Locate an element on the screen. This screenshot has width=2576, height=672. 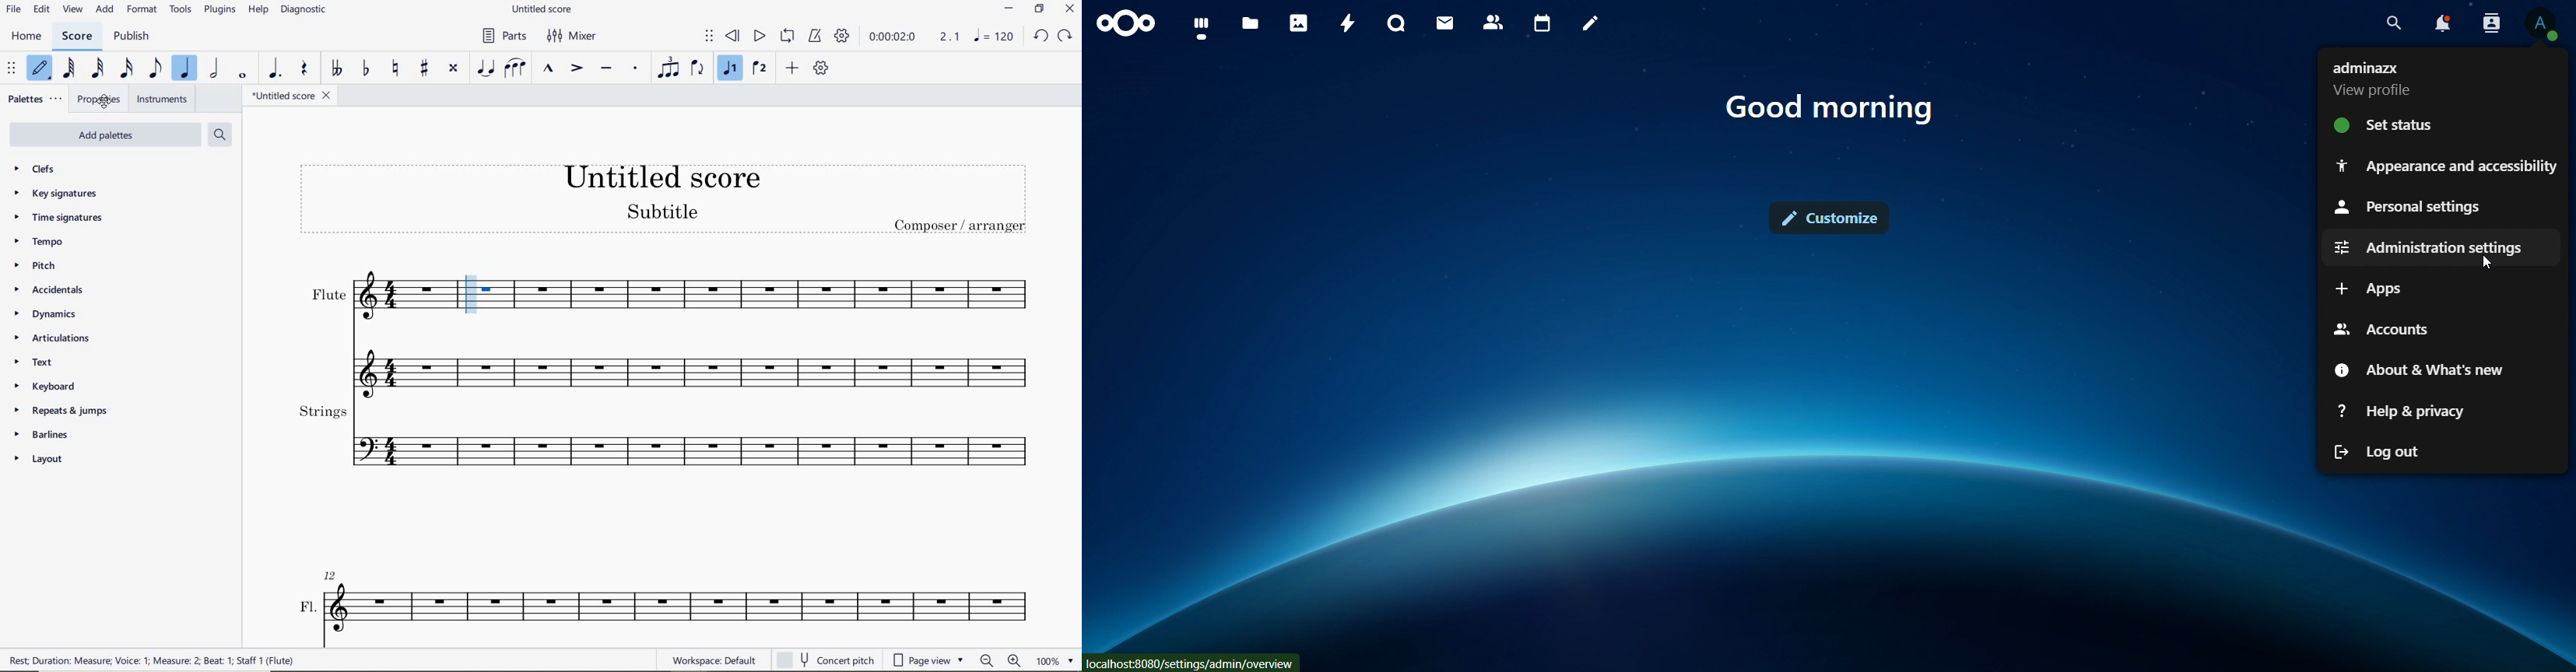
REWIND is located at coordinates (733, 37).